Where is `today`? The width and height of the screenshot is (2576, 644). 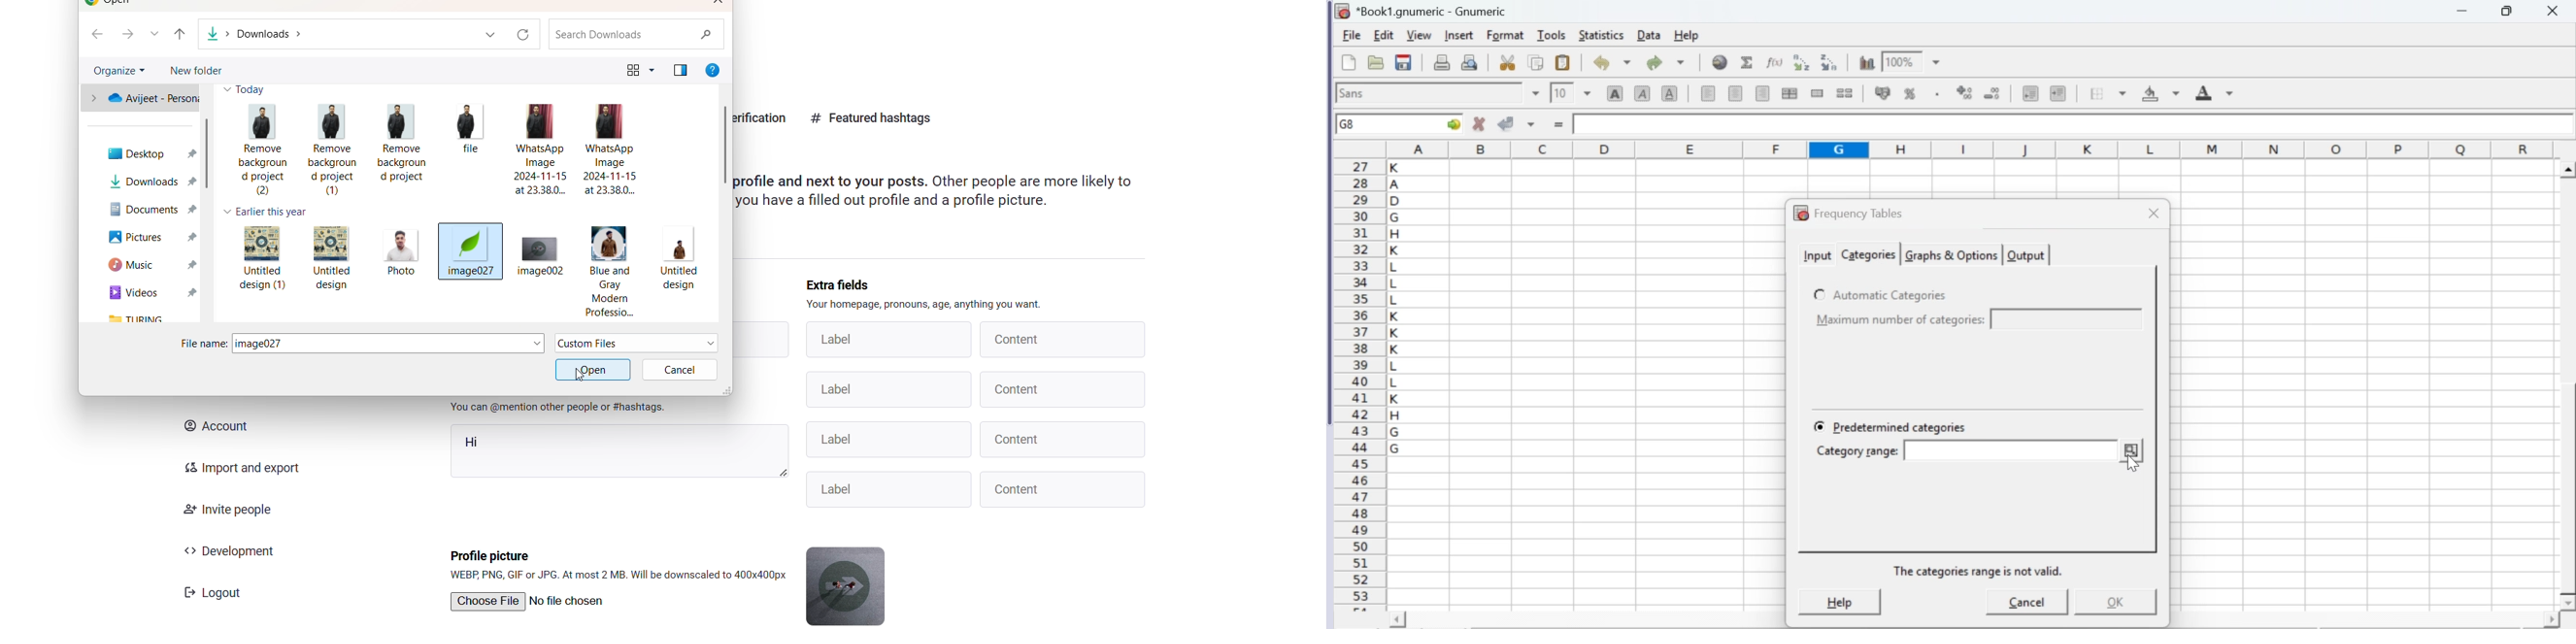 today is located at coordinates (247, 92).